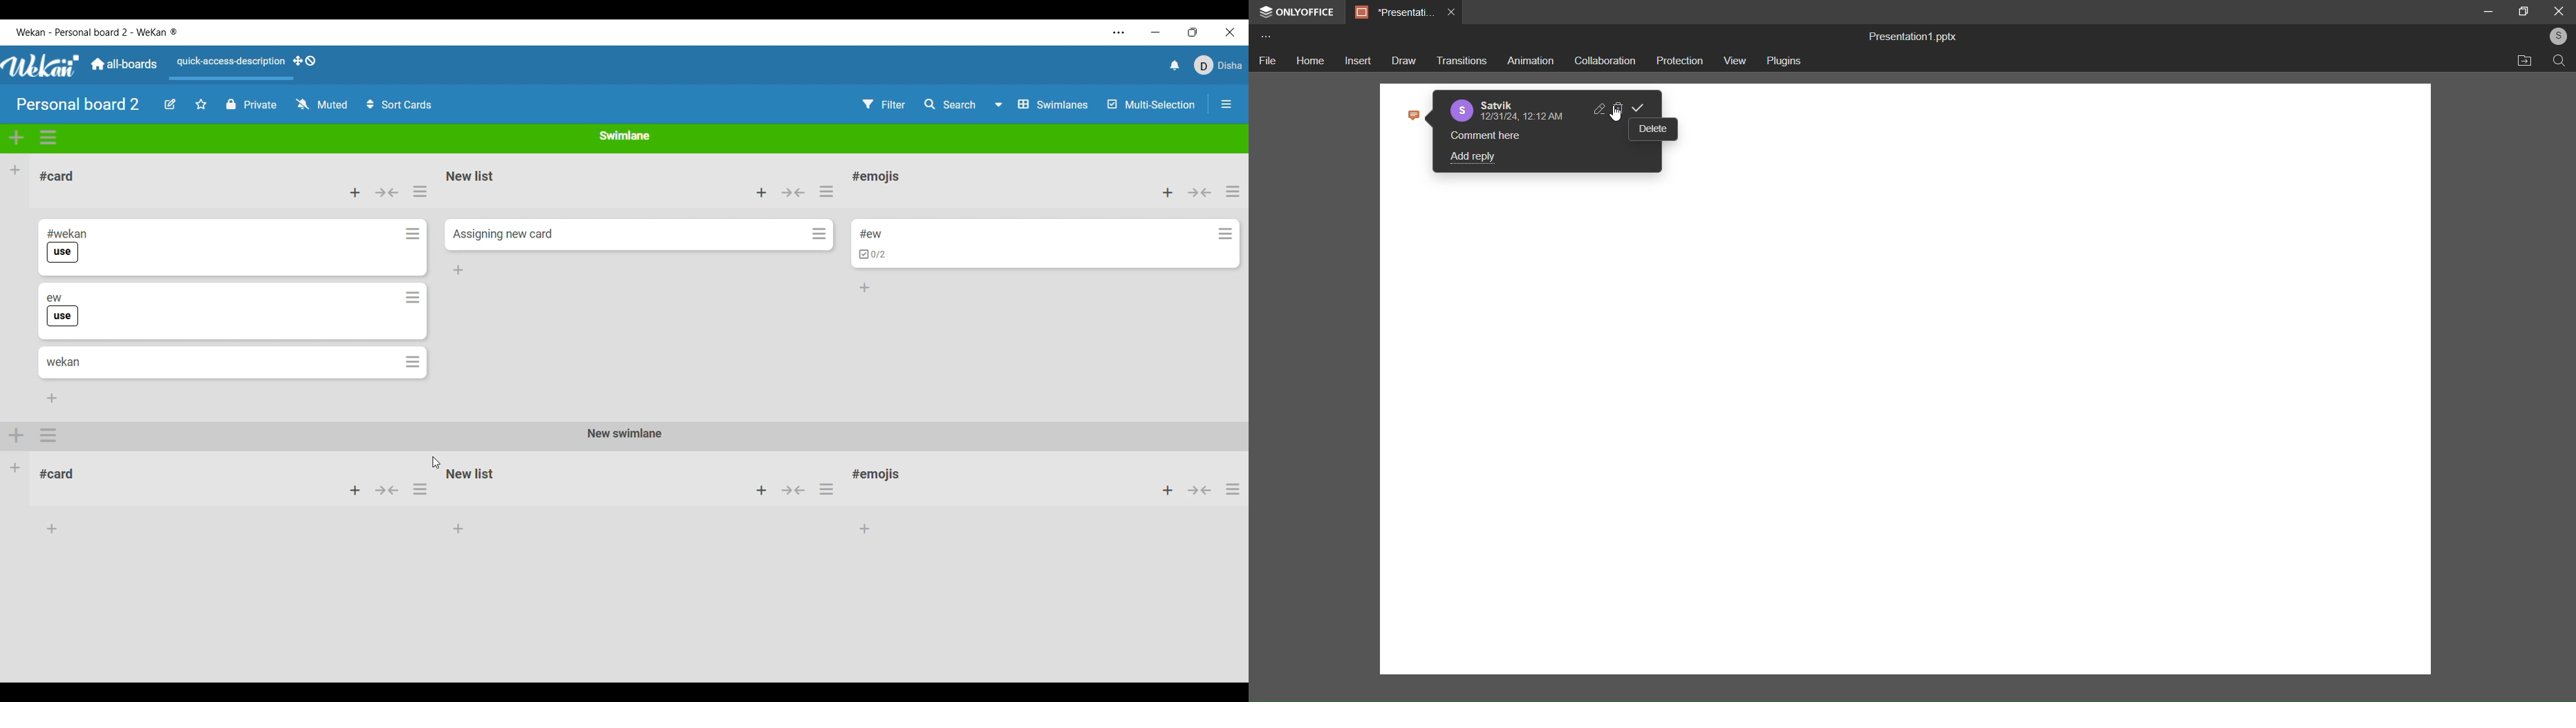 This screenshot has width=2576, height=728. I want to click on insert, so click(1356, 60).